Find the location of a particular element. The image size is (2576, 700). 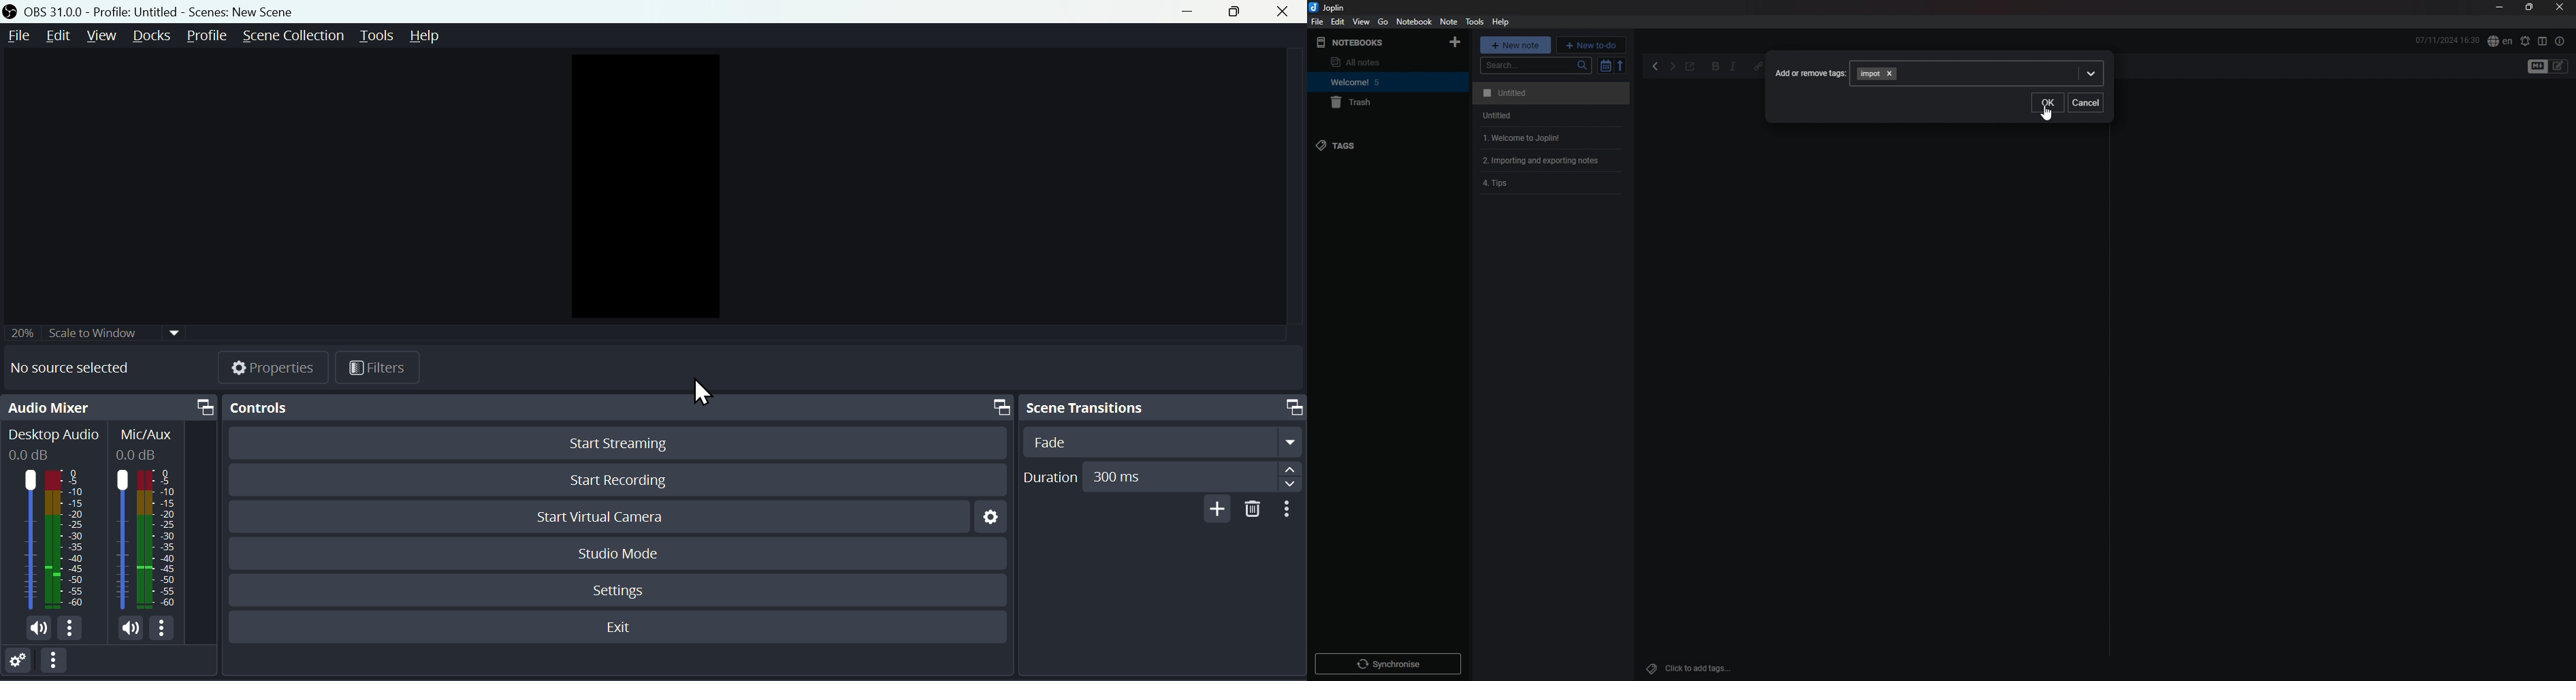

Fade is located at coordinates (1159, 441).